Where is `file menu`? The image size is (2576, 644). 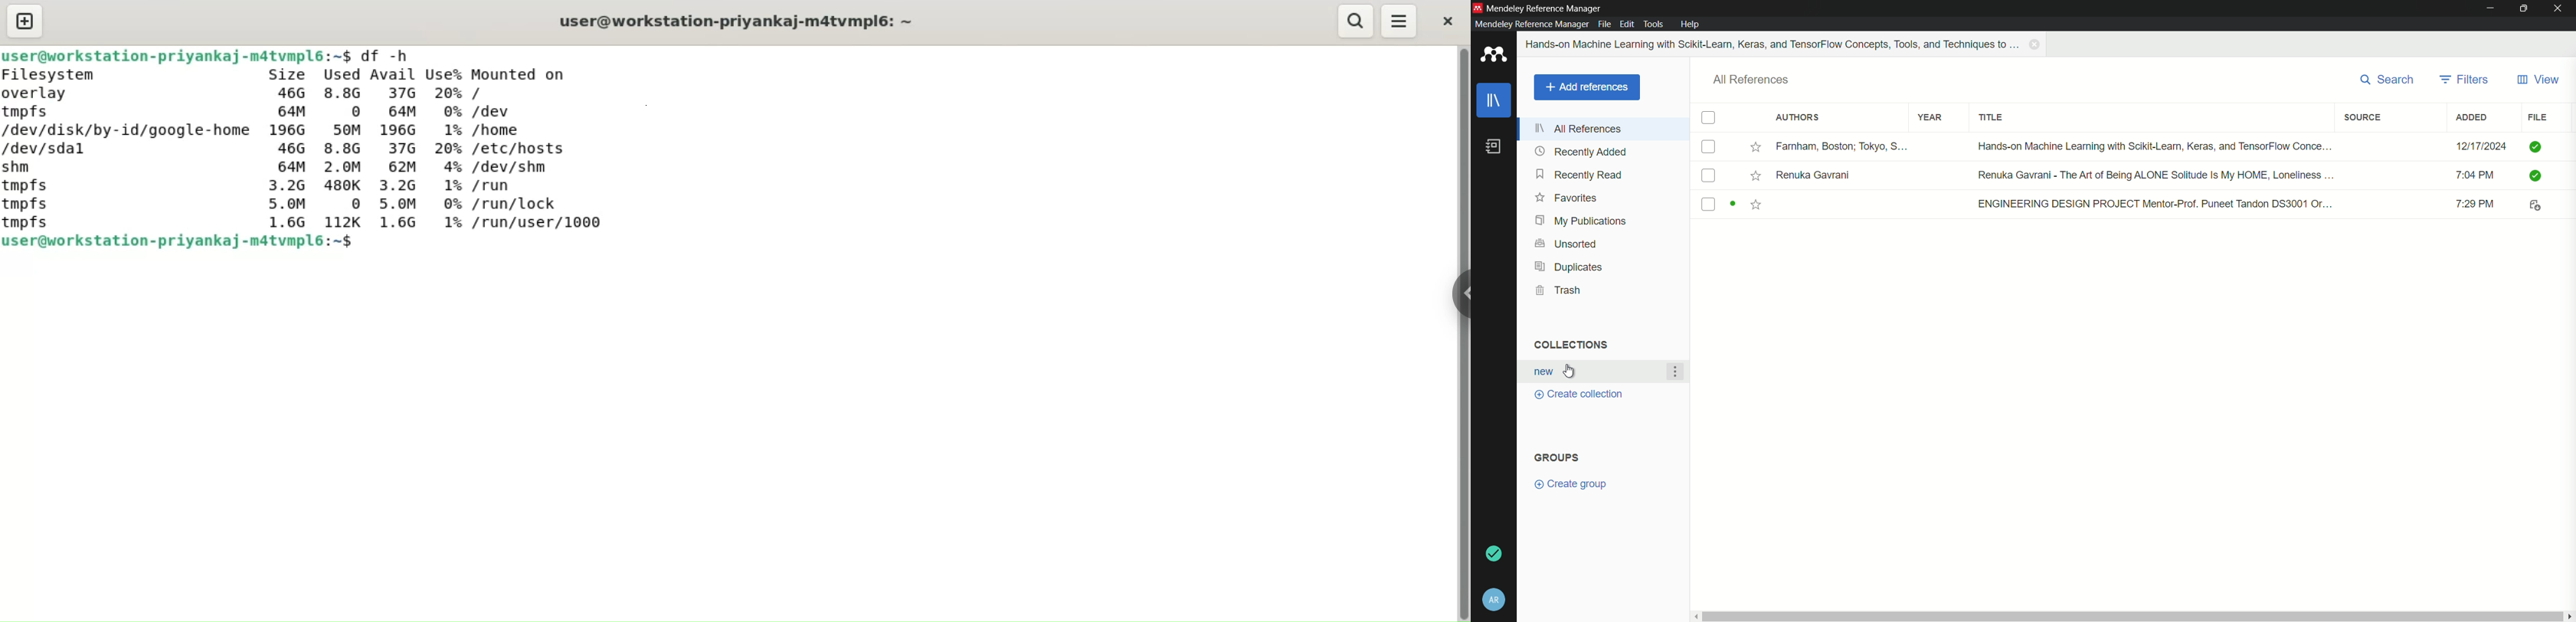
file menu is located at coordinates (1604, 24).